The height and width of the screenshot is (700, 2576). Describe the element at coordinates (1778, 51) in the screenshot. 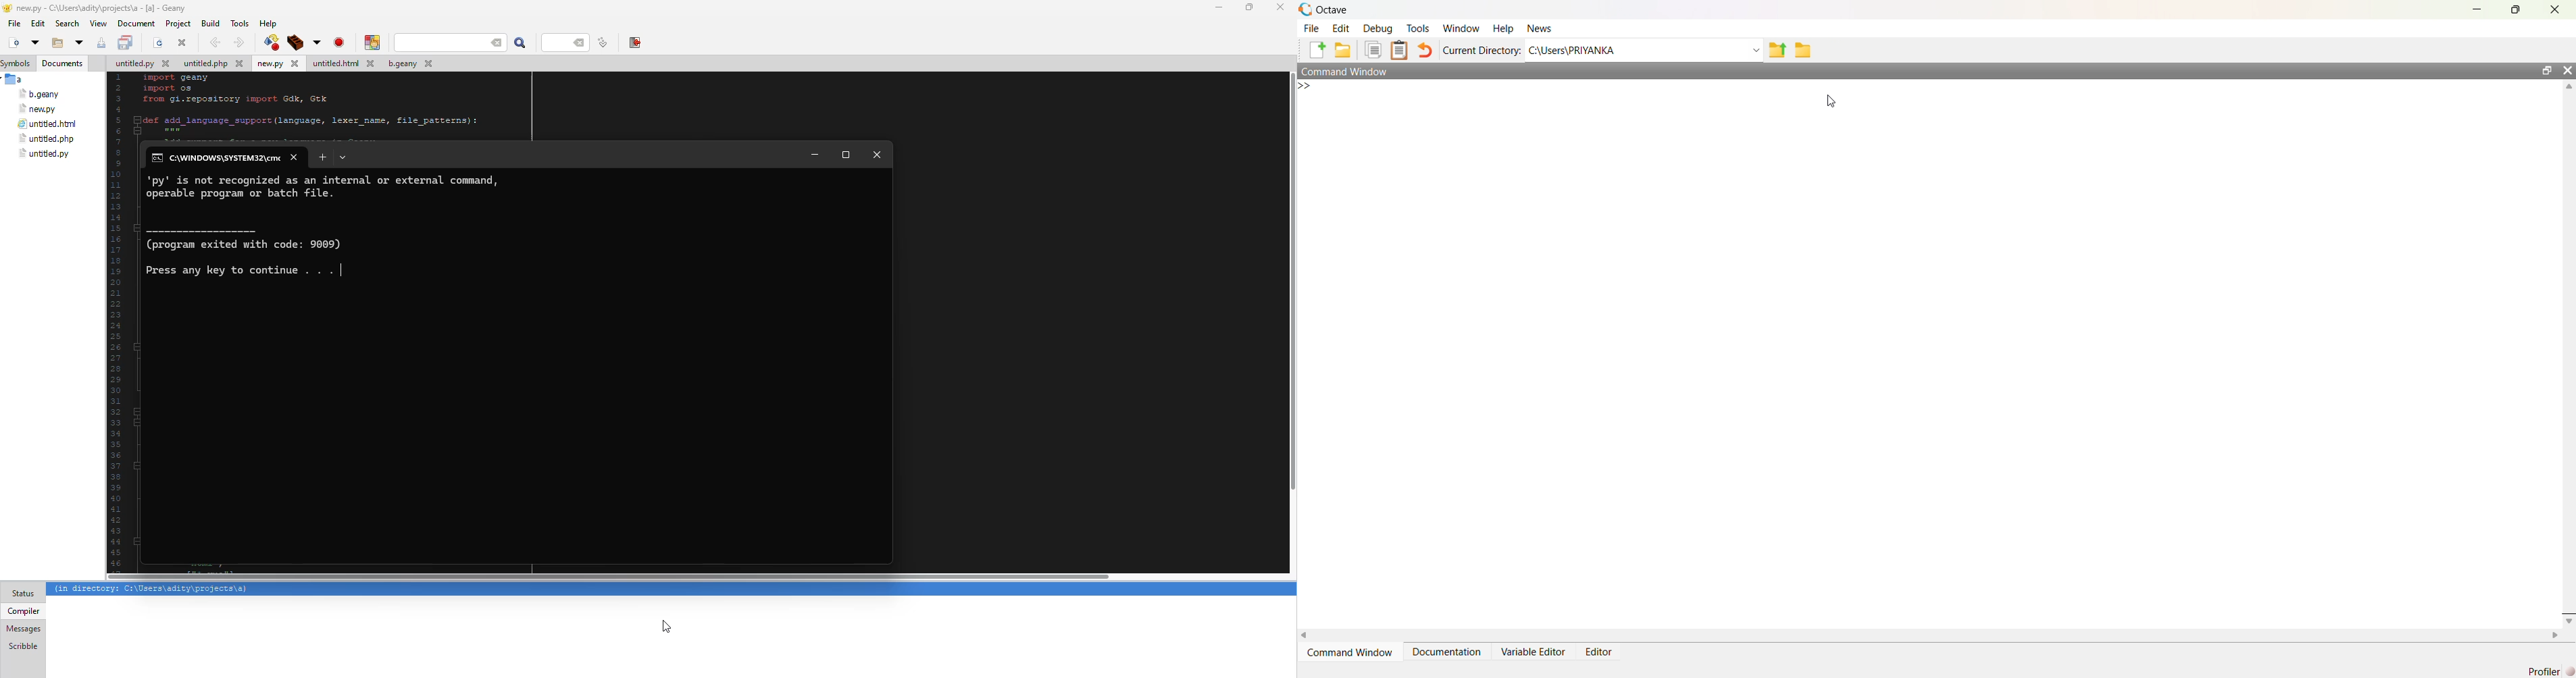

I see `Upload Folder` at that location.